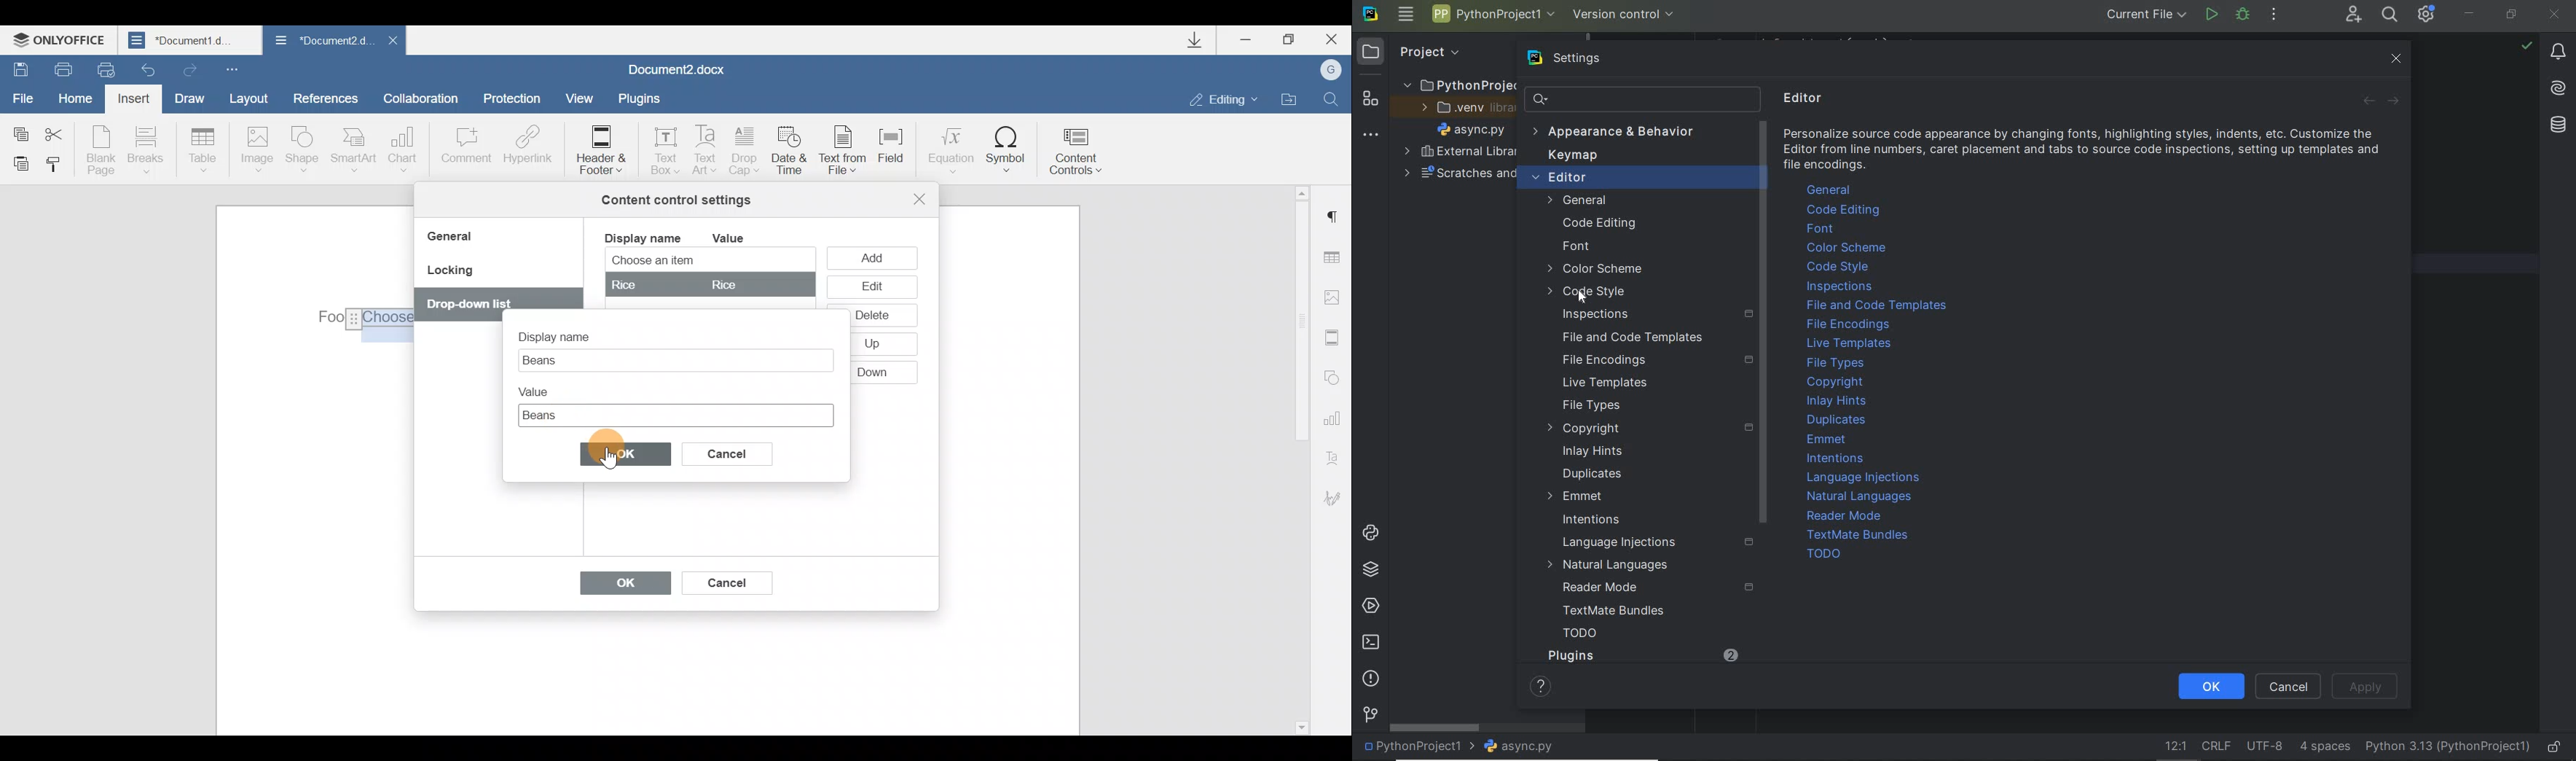 Image resolution: width=2576 pixels, height=784 pixels. Describe the element at coordinates (62, 39) in the screenshot. I see `ONLYOFFICE` at that location.